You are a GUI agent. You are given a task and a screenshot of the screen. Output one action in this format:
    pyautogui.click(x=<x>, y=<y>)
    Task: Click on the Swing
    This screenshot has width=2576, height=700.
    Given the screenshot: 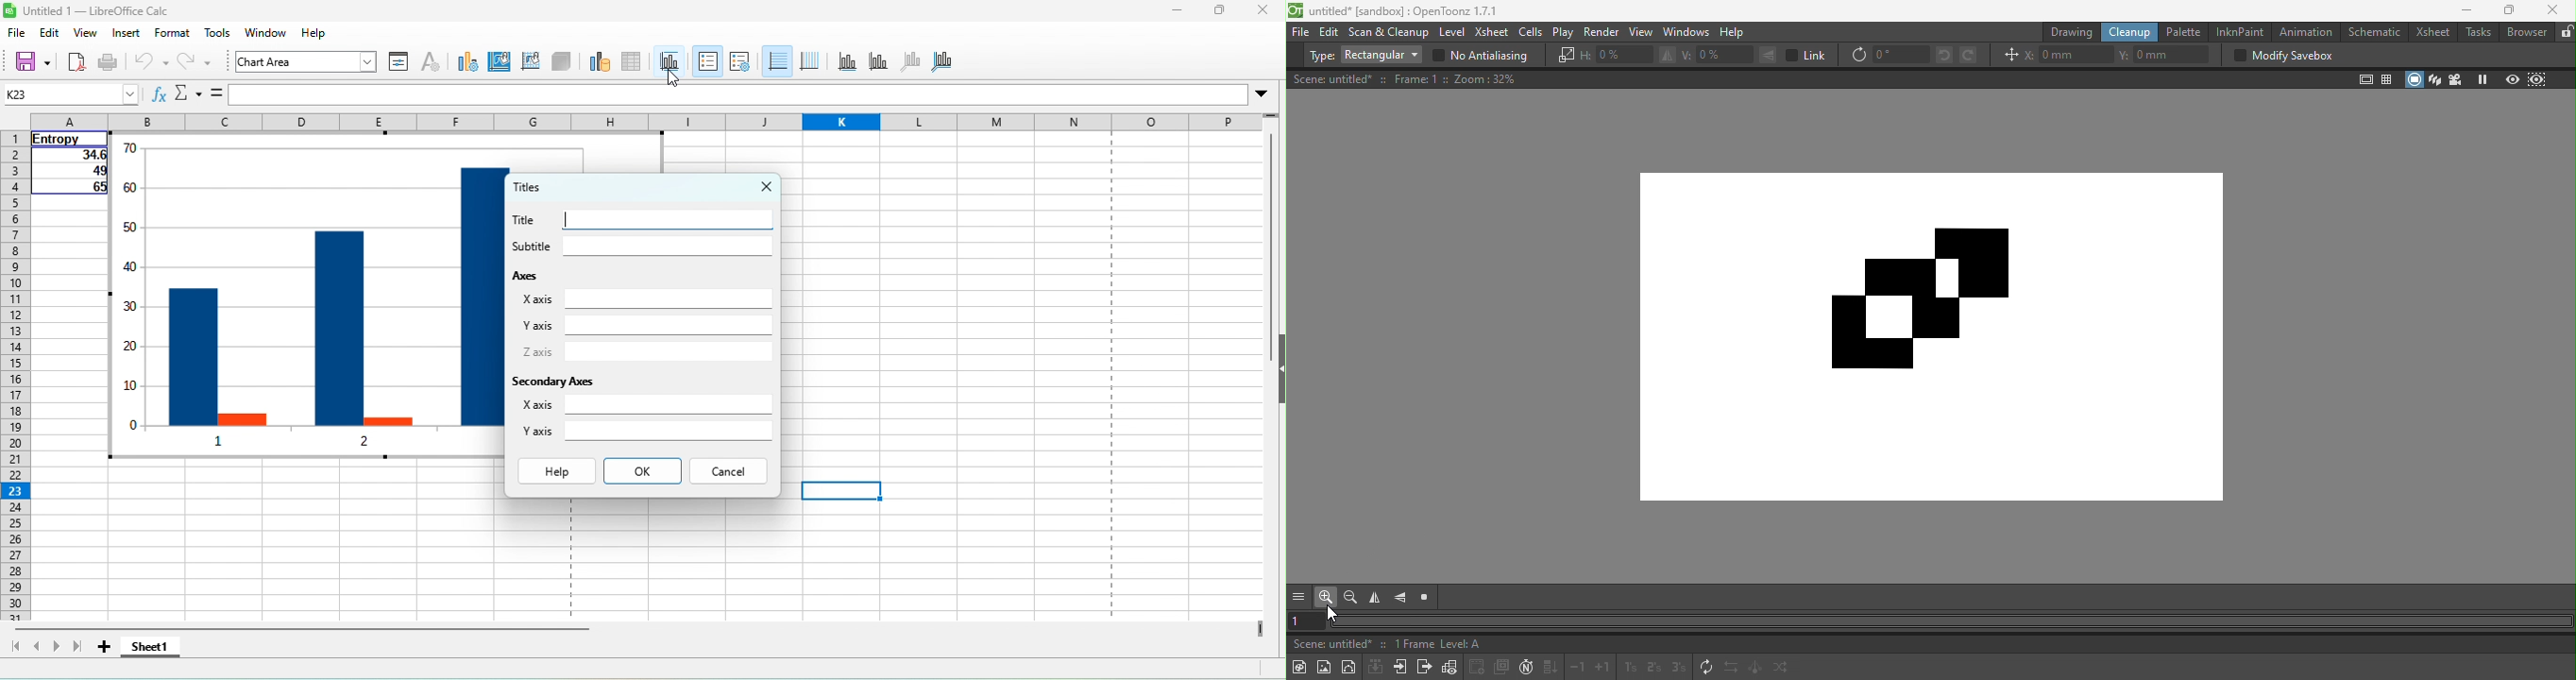 What is the action you would take?
    pyautogui.click(x=1756, y=669)
    